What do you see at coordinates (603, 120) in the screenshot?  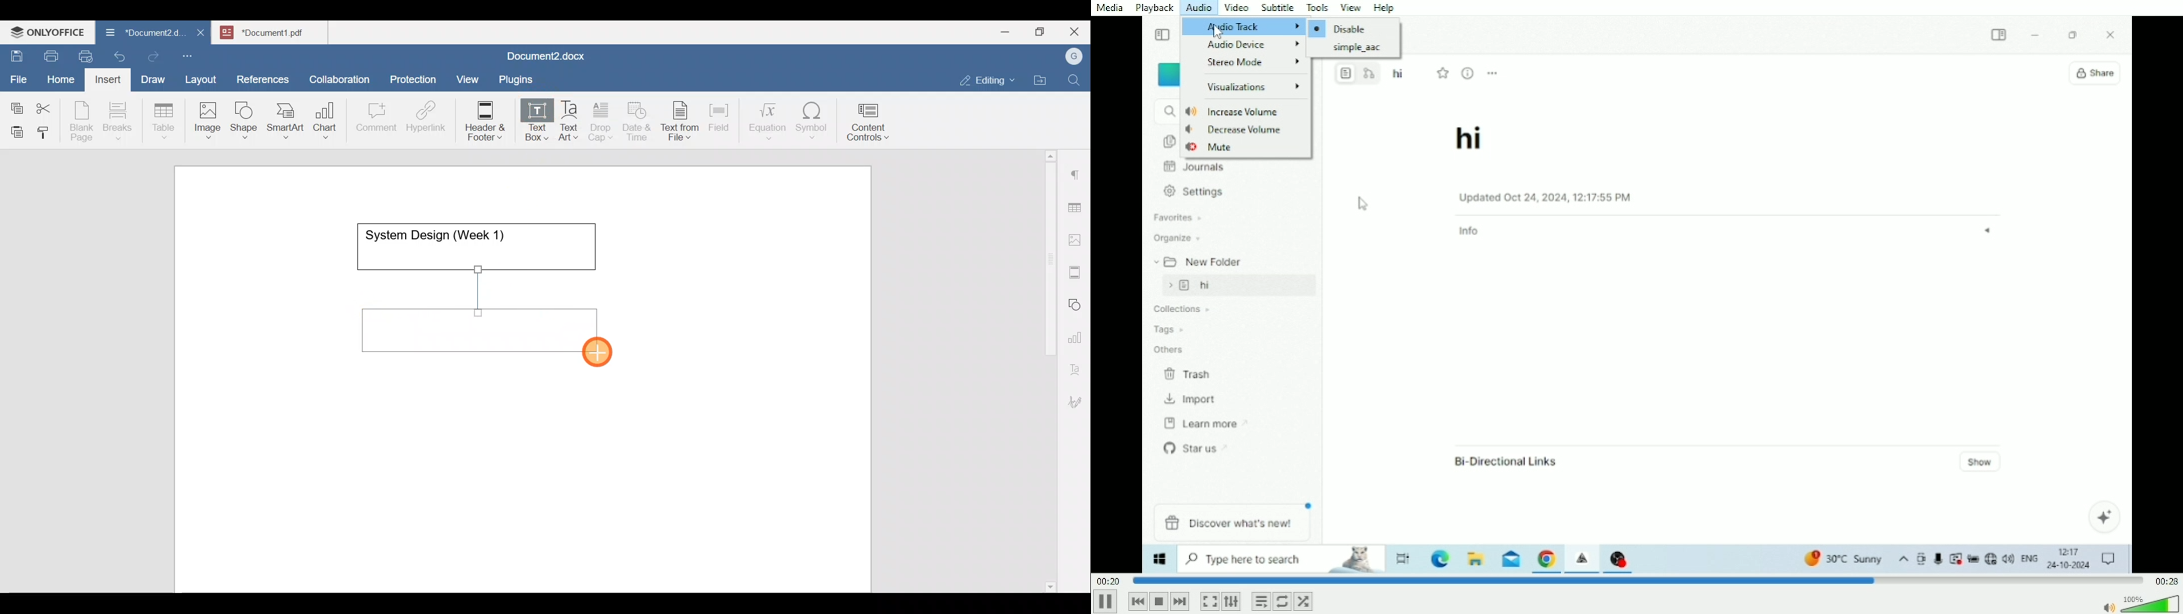 I see `Drop cap` at bounding box center [603, 120].